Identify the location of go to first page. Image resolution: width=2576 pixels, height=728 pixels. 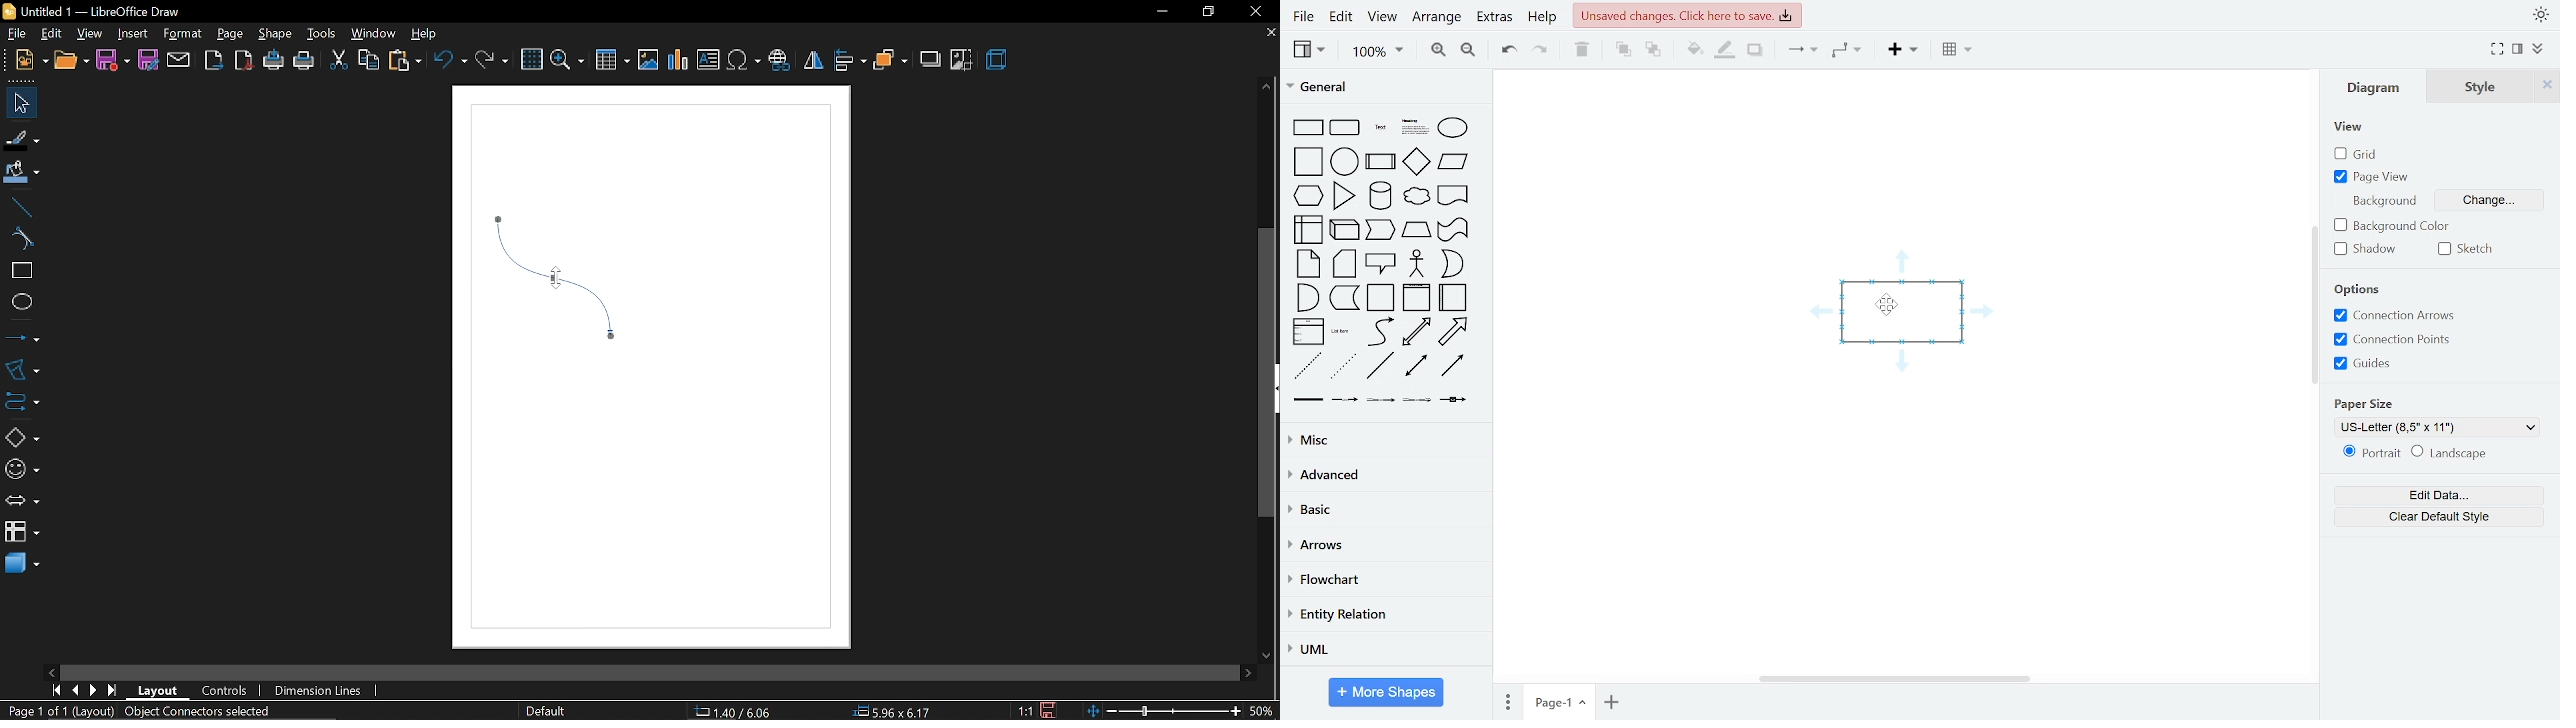
(54, 691).